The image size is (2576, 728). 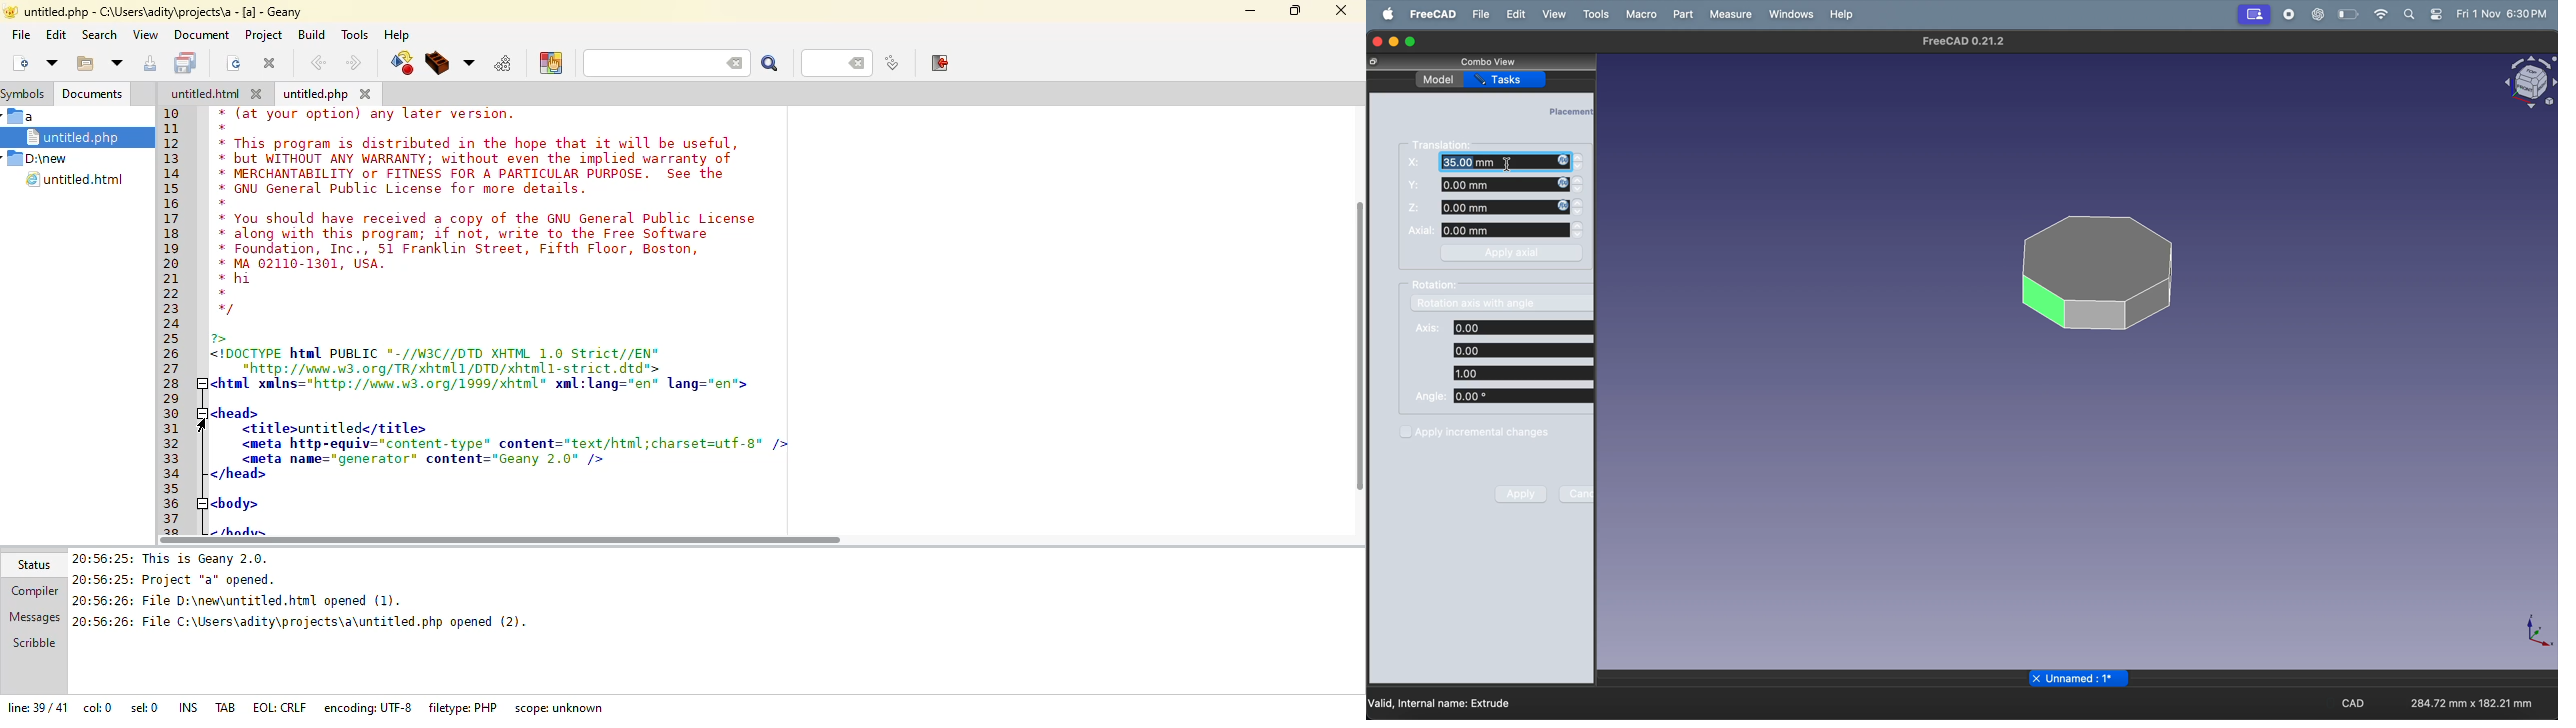 What do you see at coordinates (1503, 397) in the screenshot?
I see `Angle: 0.00 °` at bounding box center [1503, 397].